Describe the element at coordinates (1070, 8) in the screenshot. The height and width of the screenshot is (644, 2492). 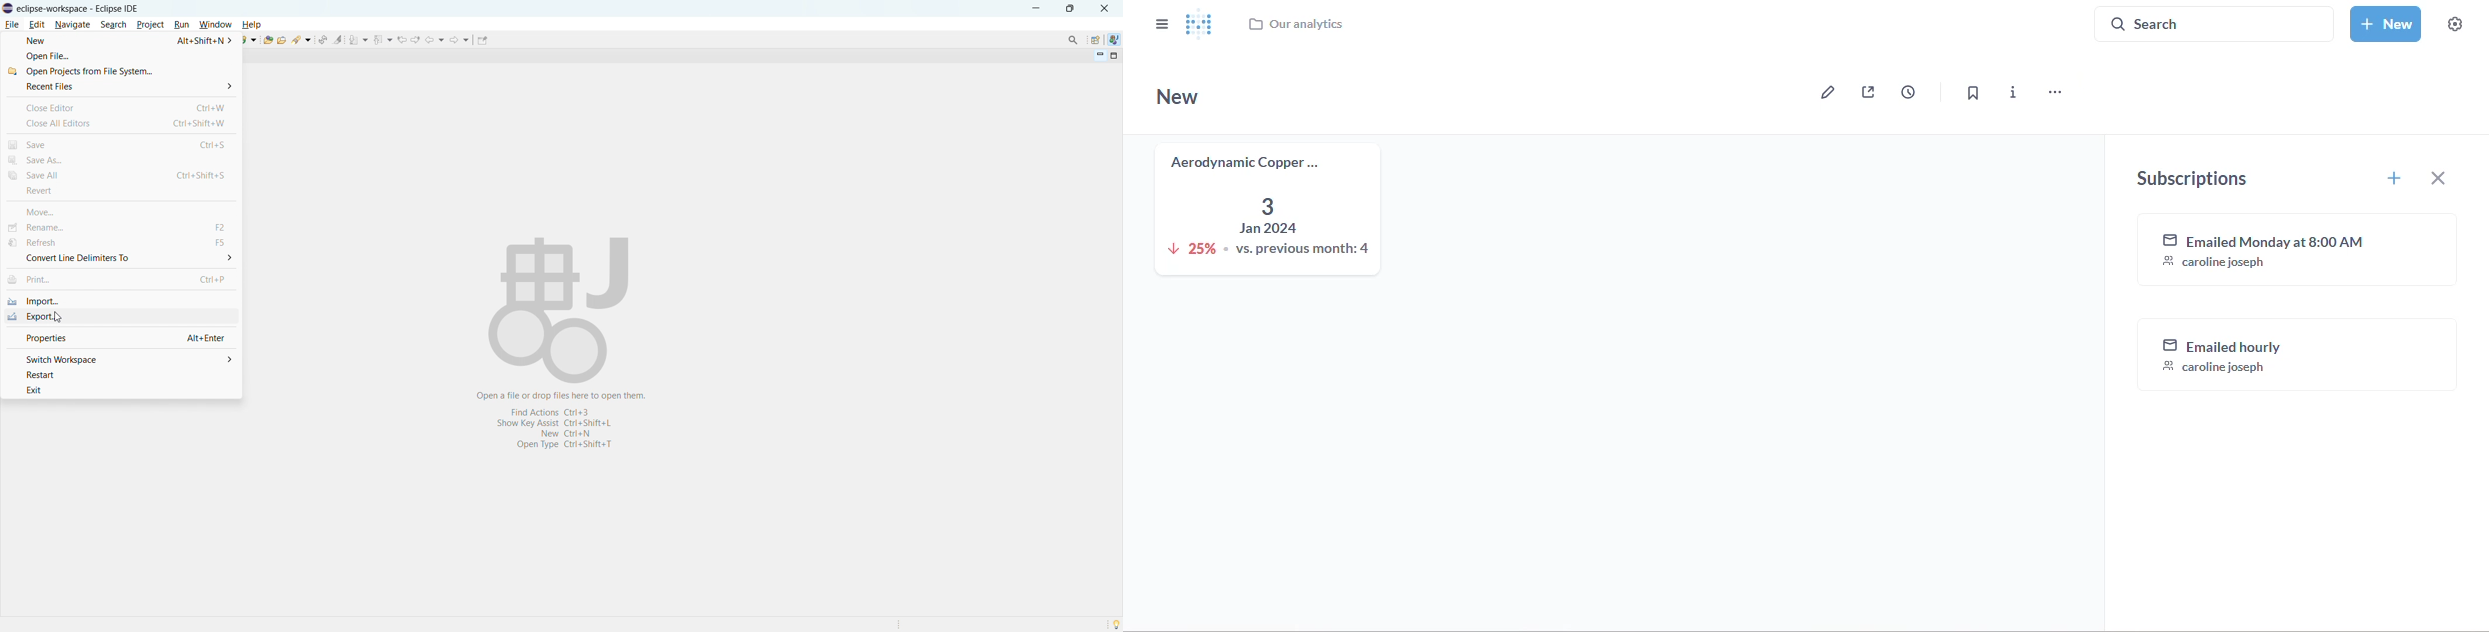
I see `maximize` at that location.